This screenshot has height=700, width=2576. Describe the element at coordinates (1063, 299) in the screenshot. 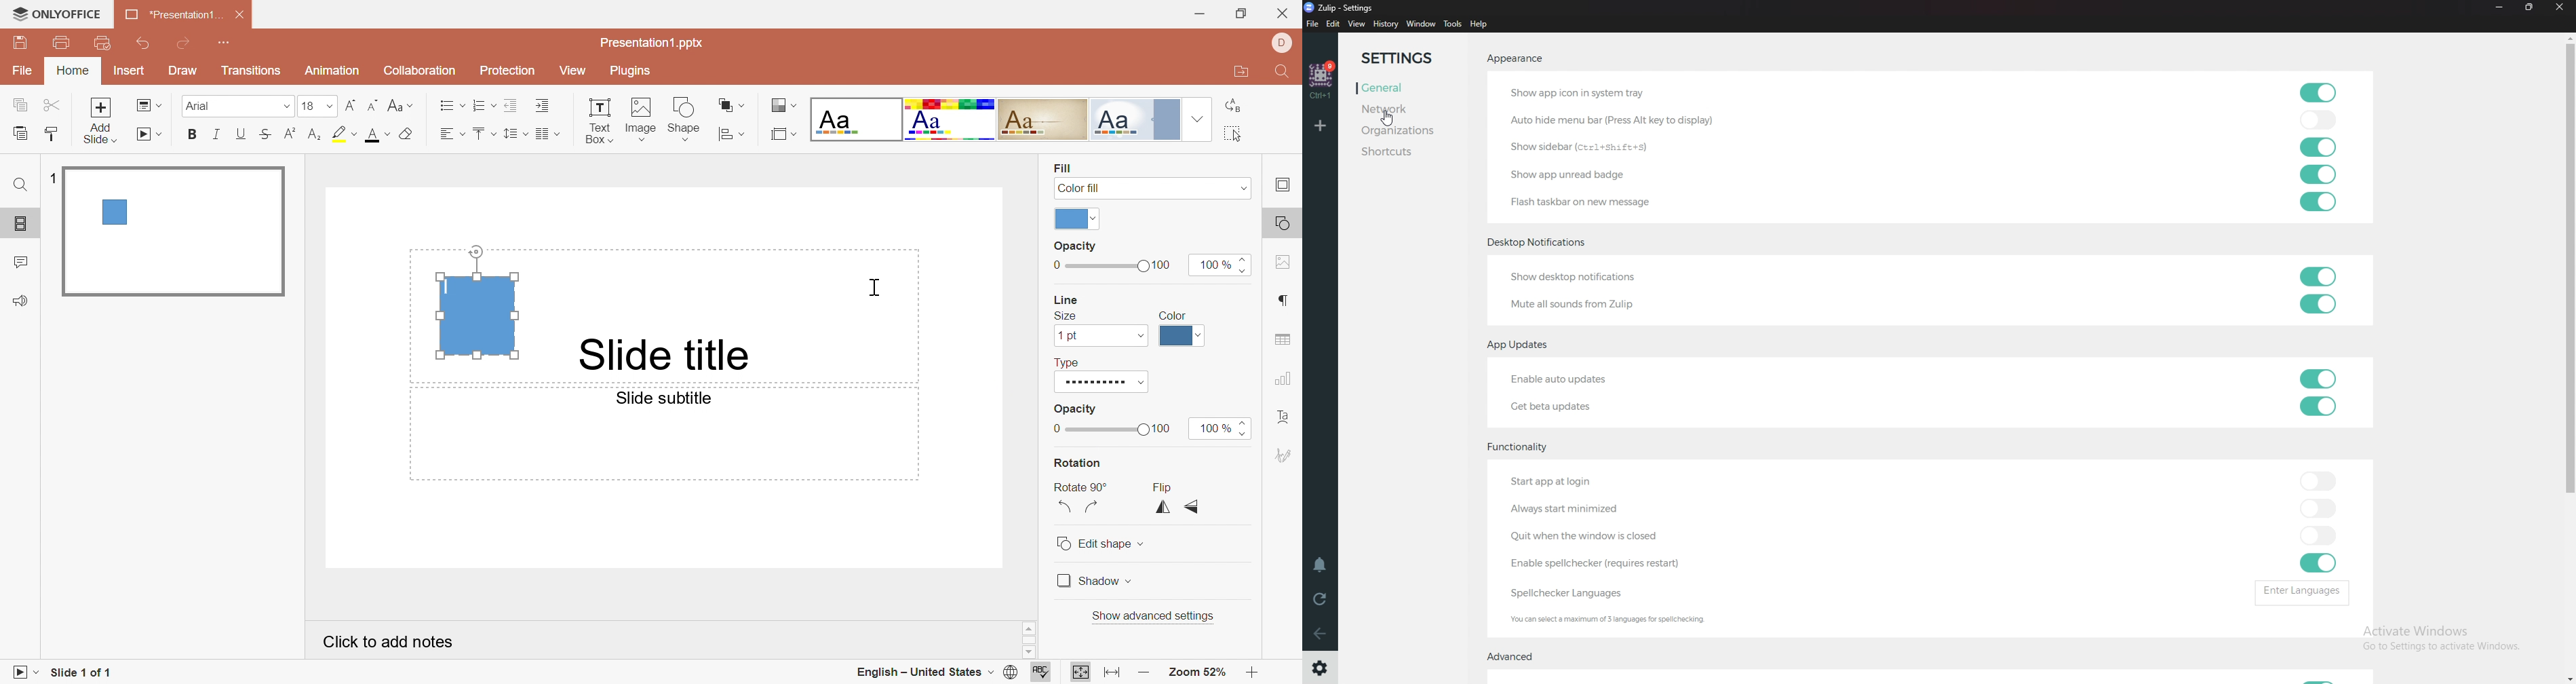

I see `Line` at that location.